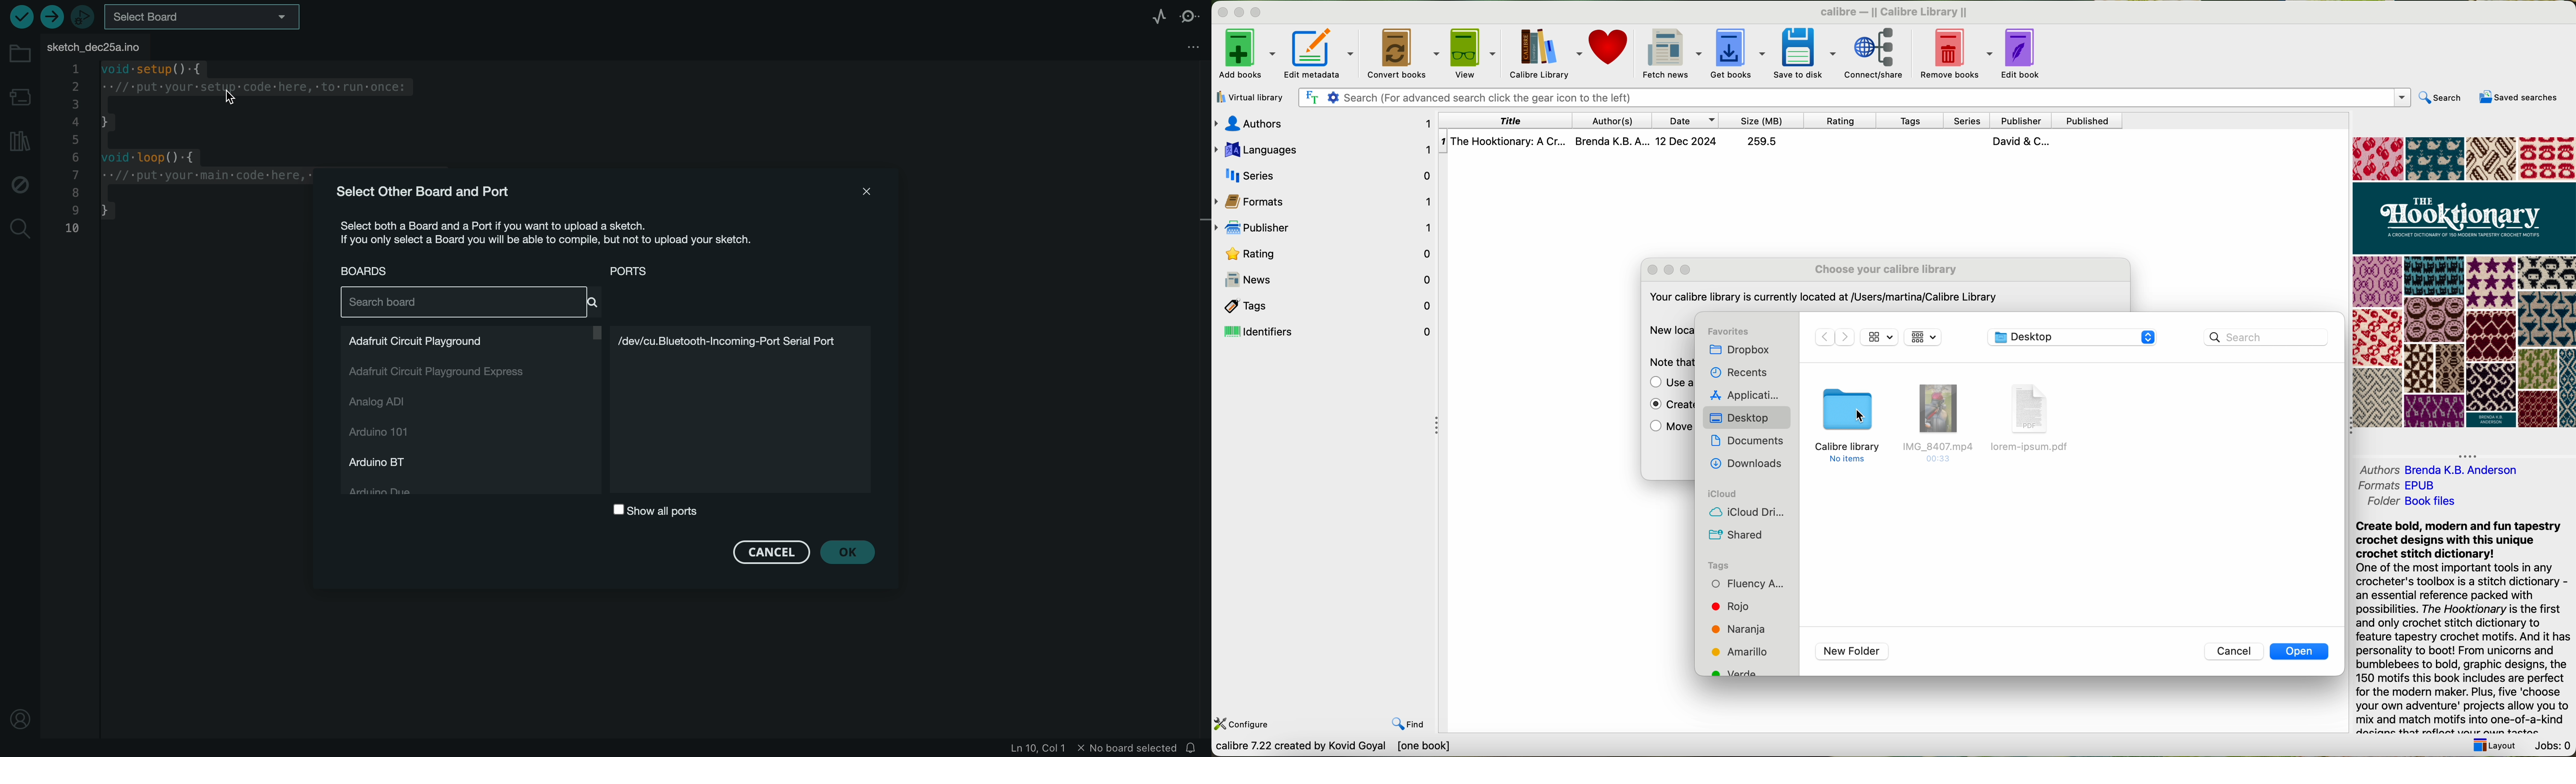  What do you see at coordinates (1754, 143) in the screenshot?
I see `The Hooktionary: A Cr... Brenda K.B. A... 12 Dec 2024 259.5` at bounding box center [1754, 143].